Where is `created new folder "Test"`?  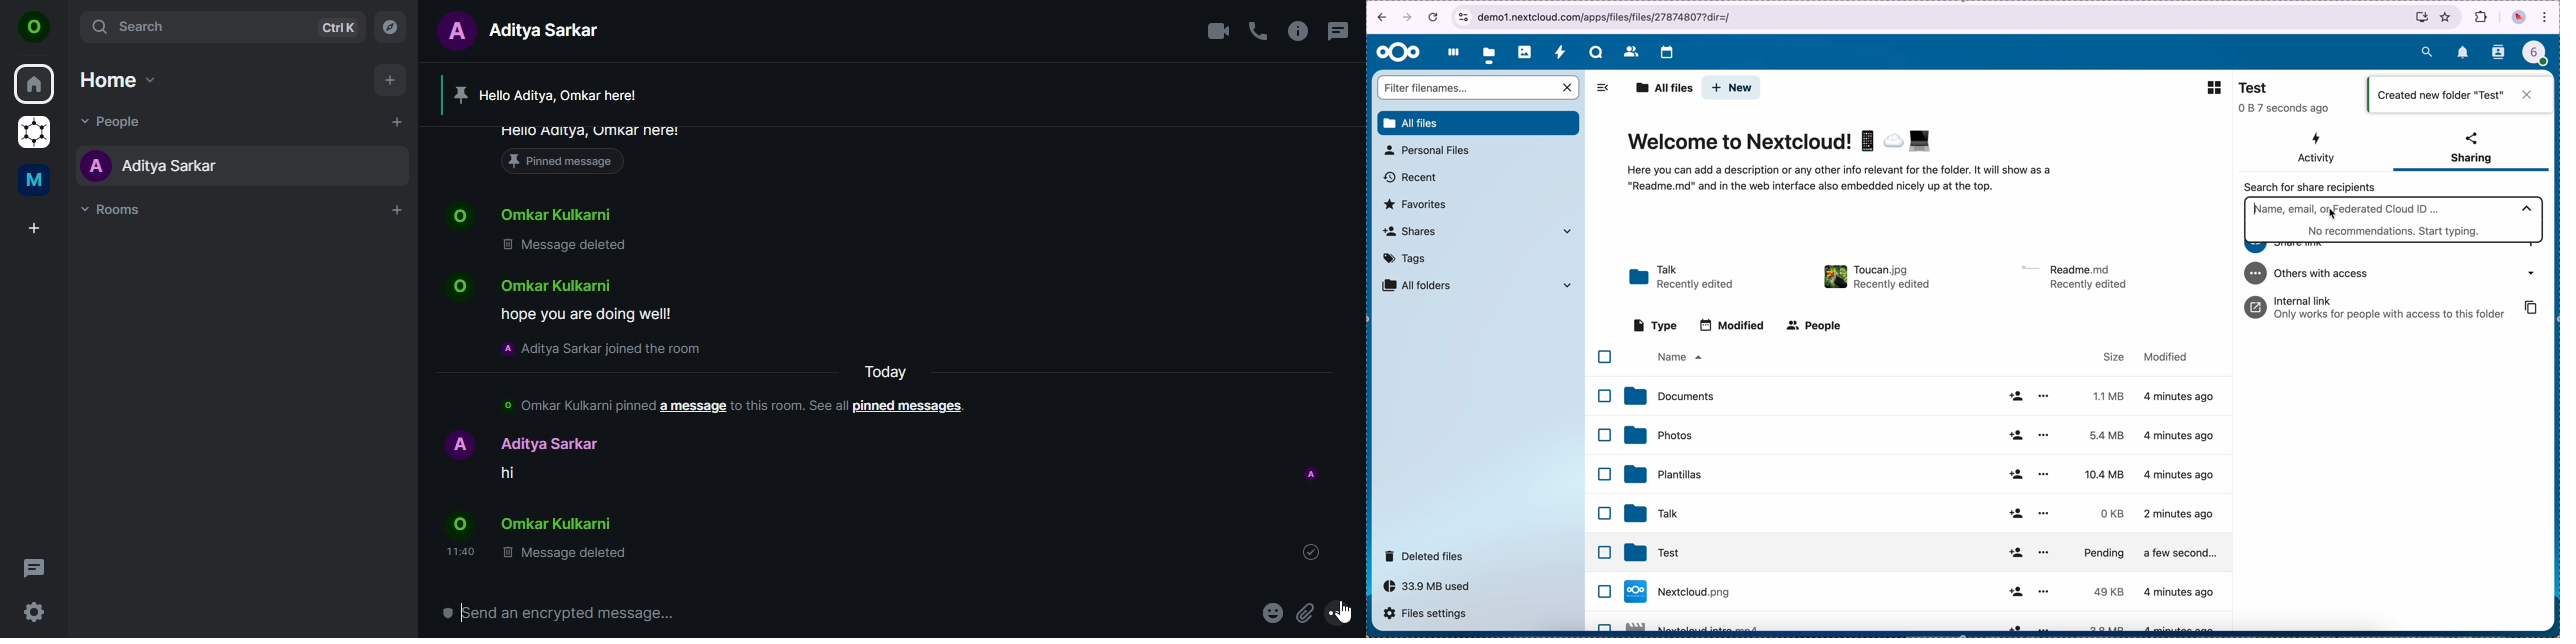
created new folder "Test" is located at coordinates (2460, 97).